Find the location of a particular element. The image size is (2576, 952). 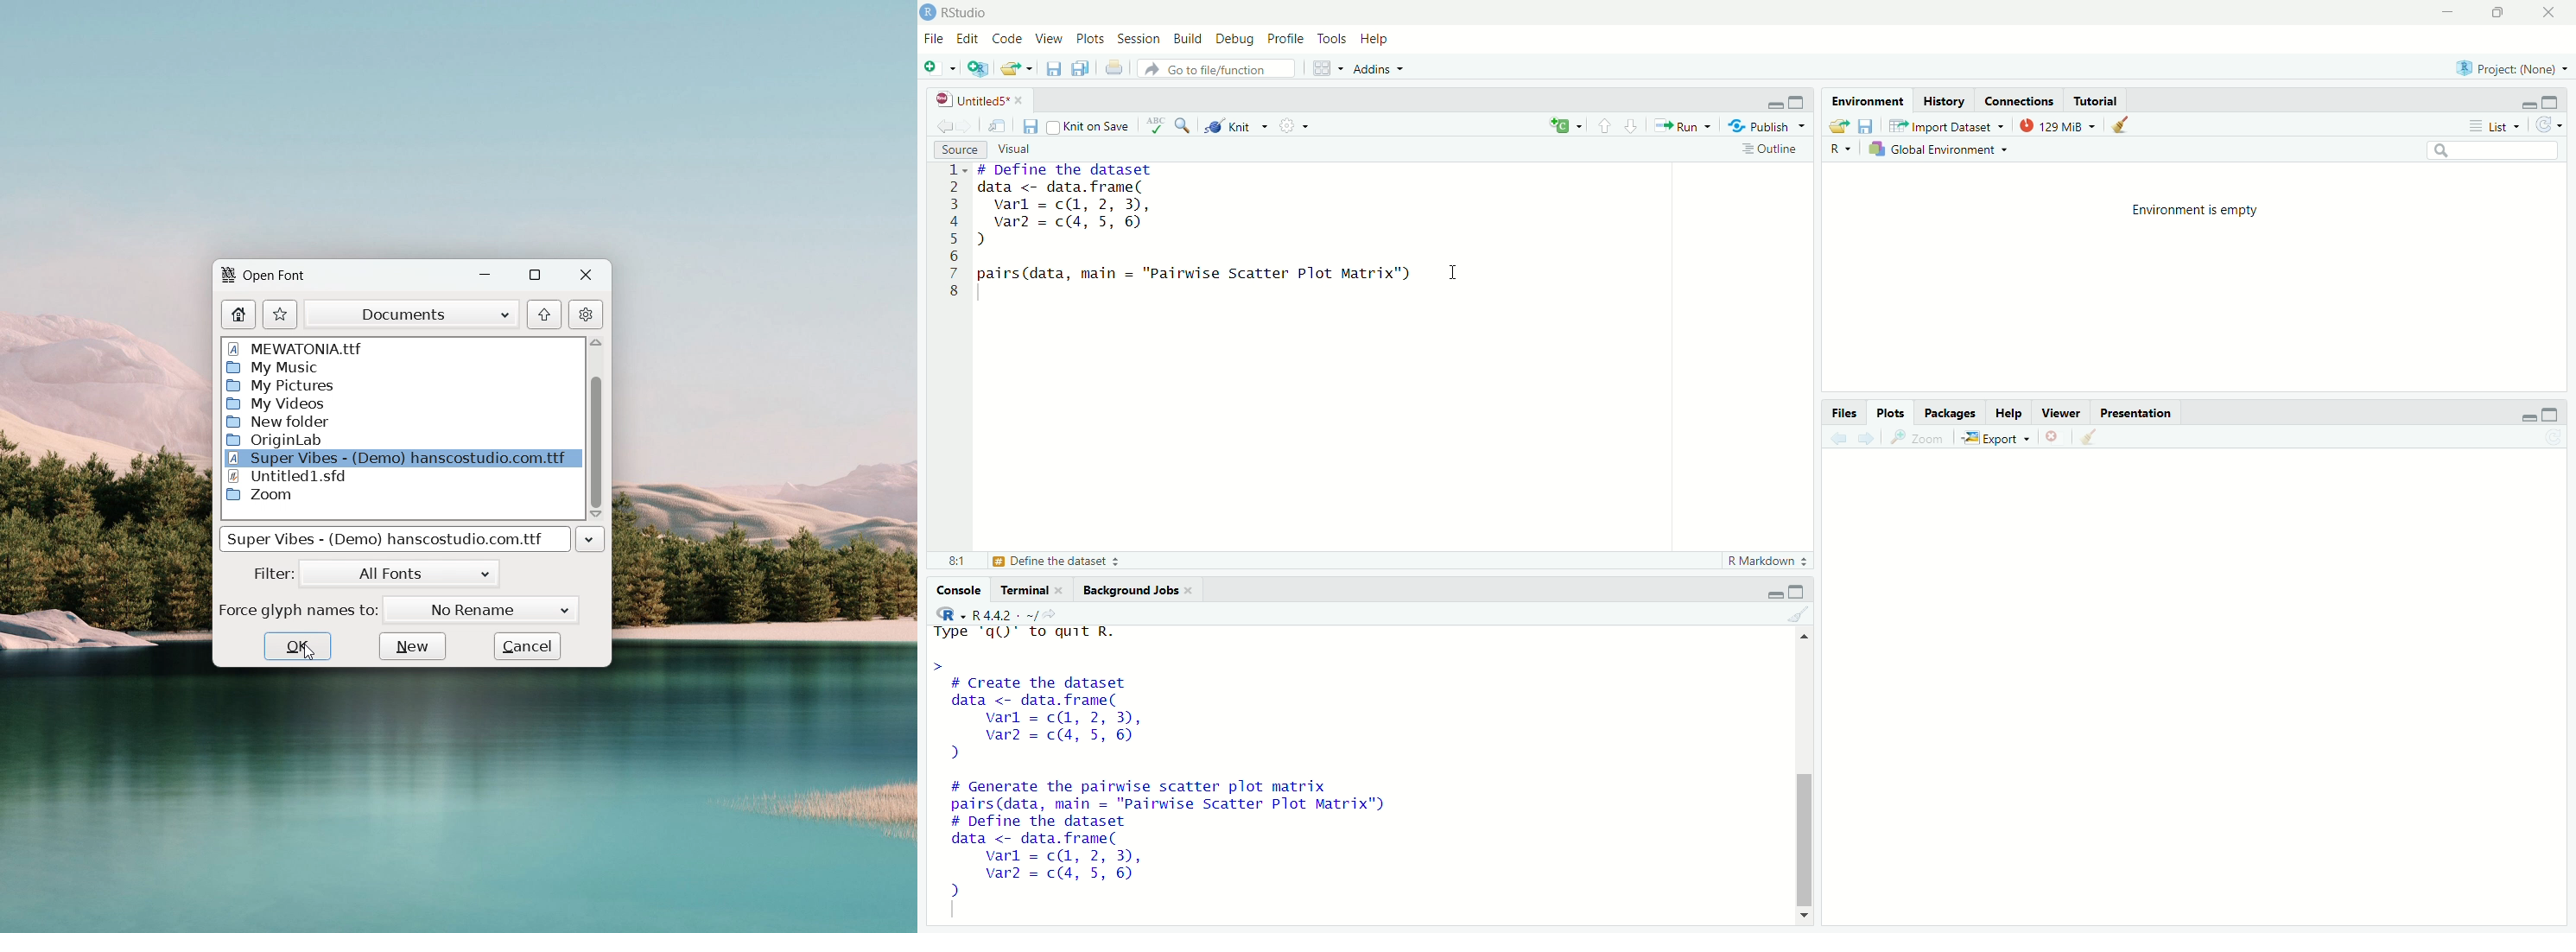

Code is located at coordinates (1007, 39).